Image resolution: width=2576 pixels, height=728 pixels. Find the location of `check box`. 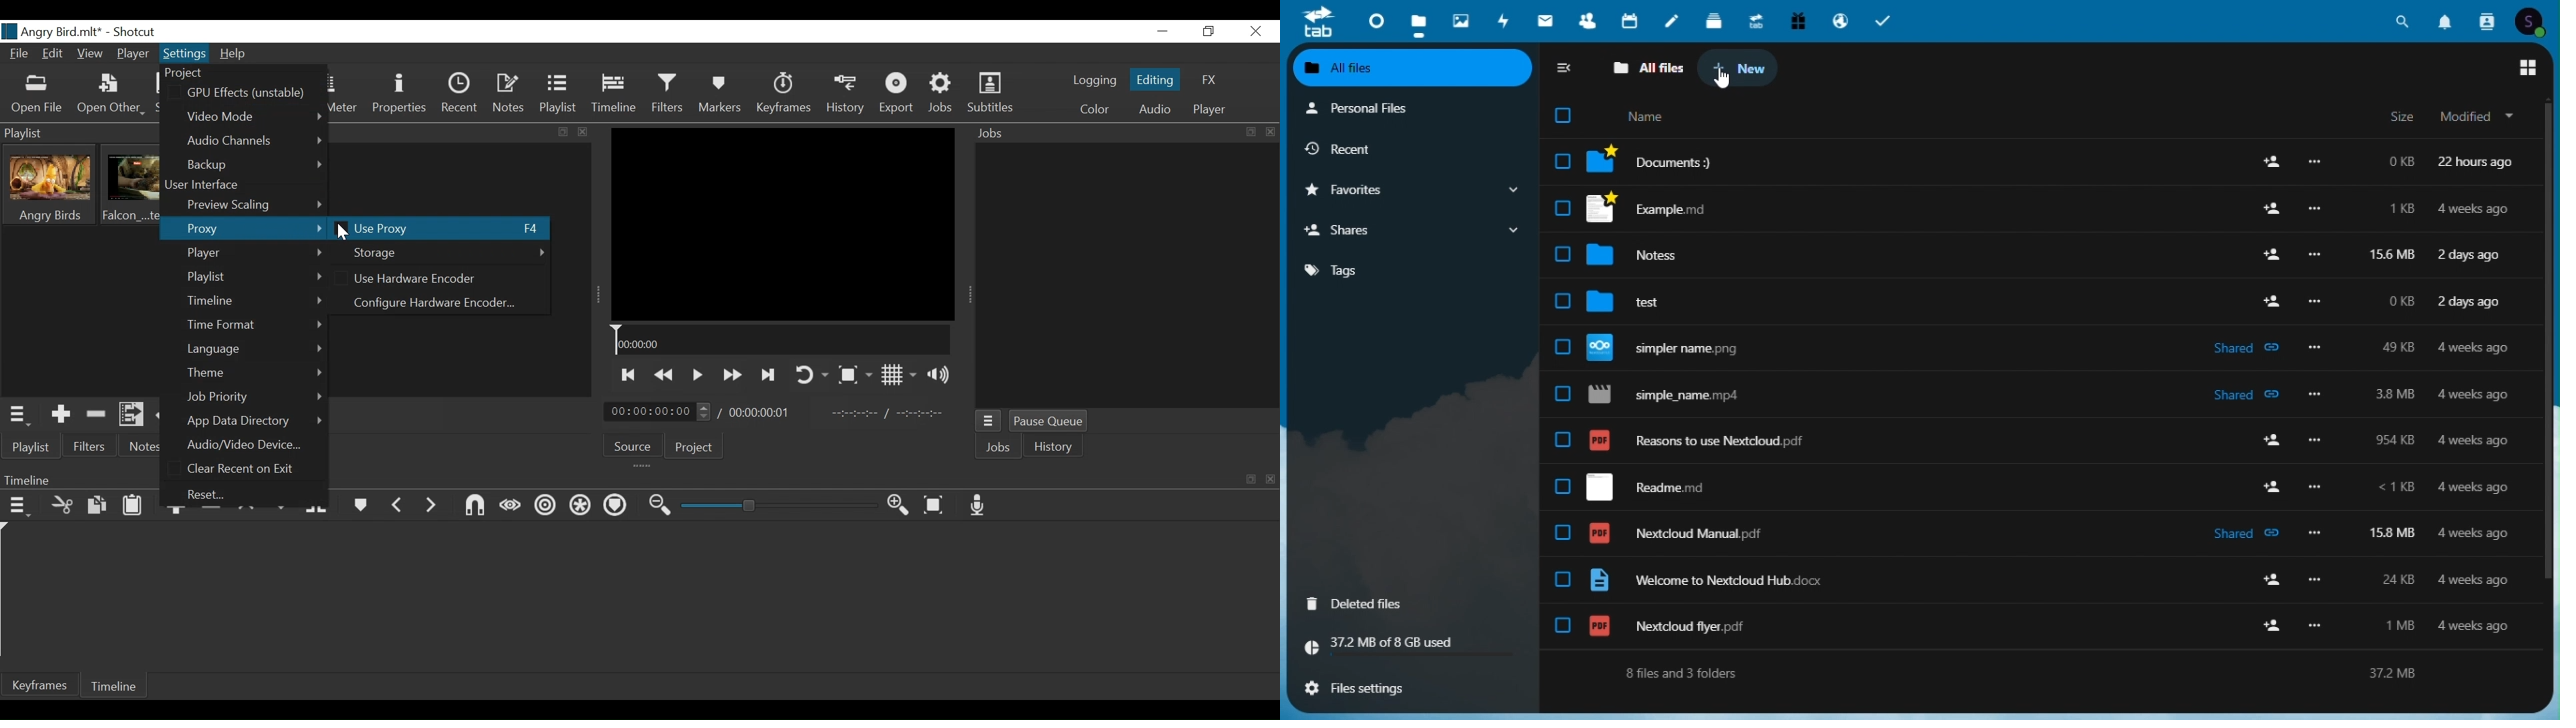

check box is located at coordinates (1559, 579).